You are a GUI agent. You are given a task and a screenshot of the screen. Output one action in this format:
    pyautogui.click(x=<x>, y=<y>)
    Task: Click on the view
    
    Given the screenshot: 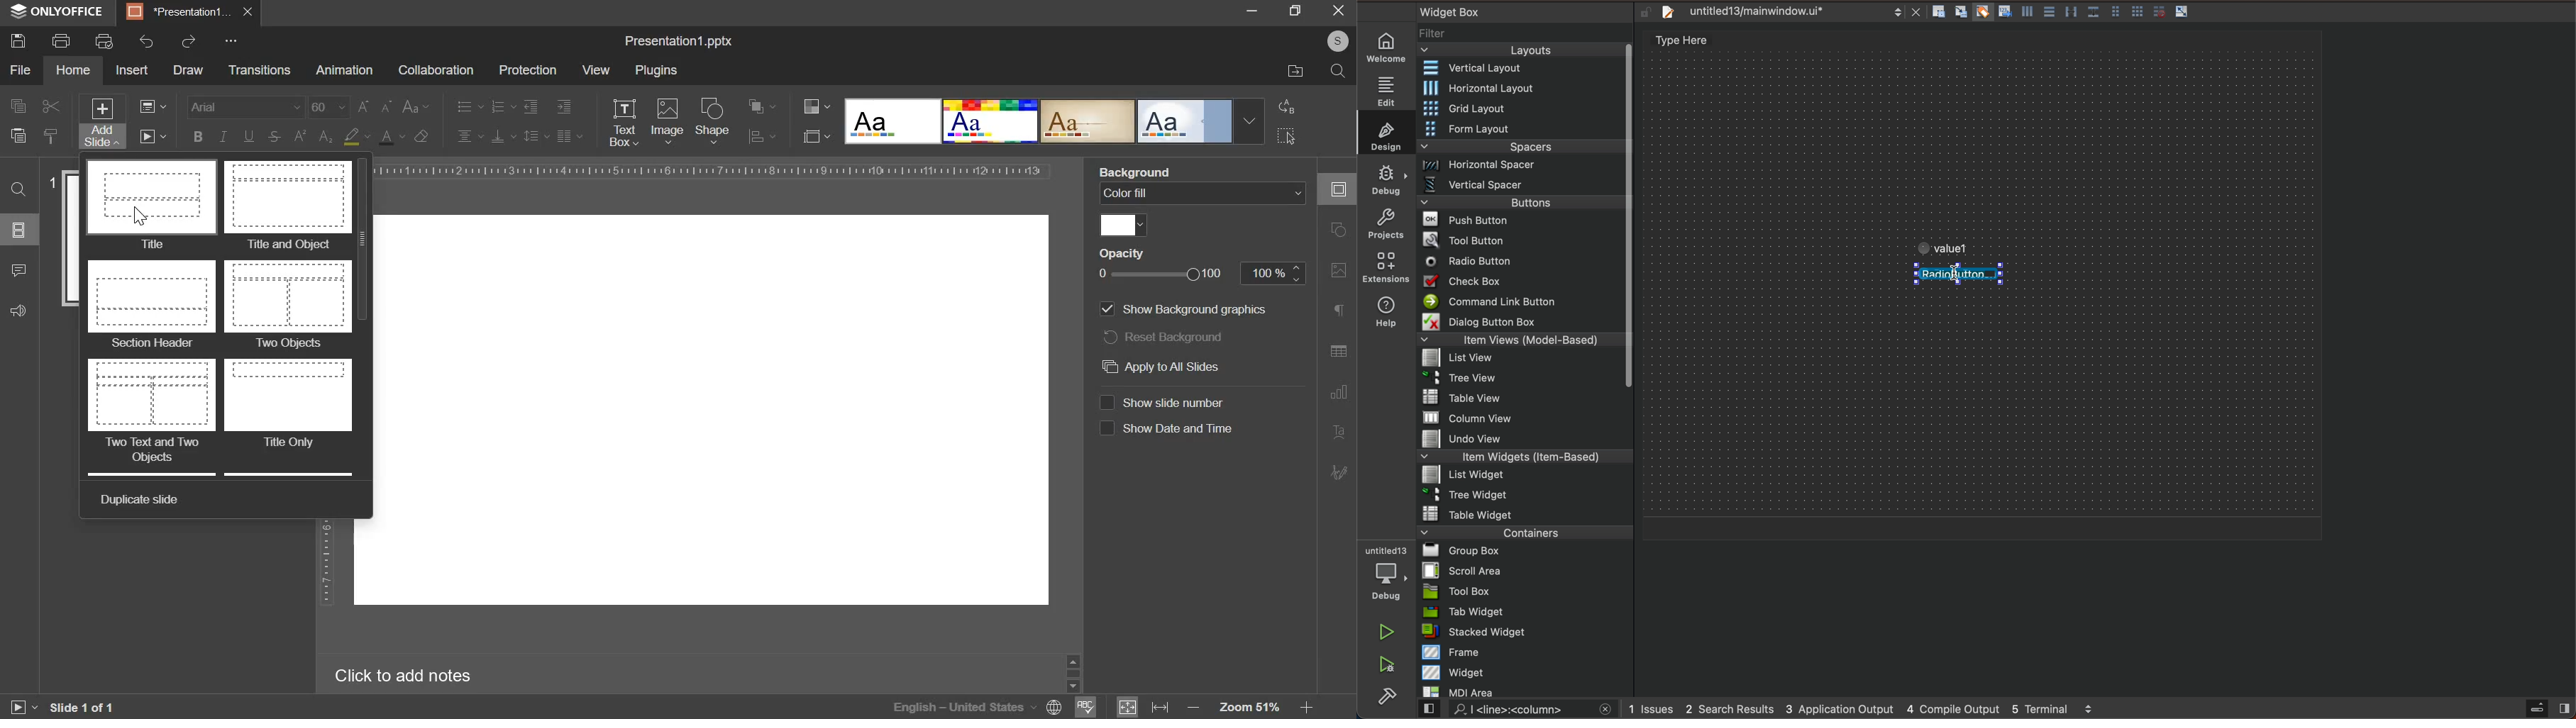 What is the action you would take?
    pyautogui.click(x=595, y=69)
    